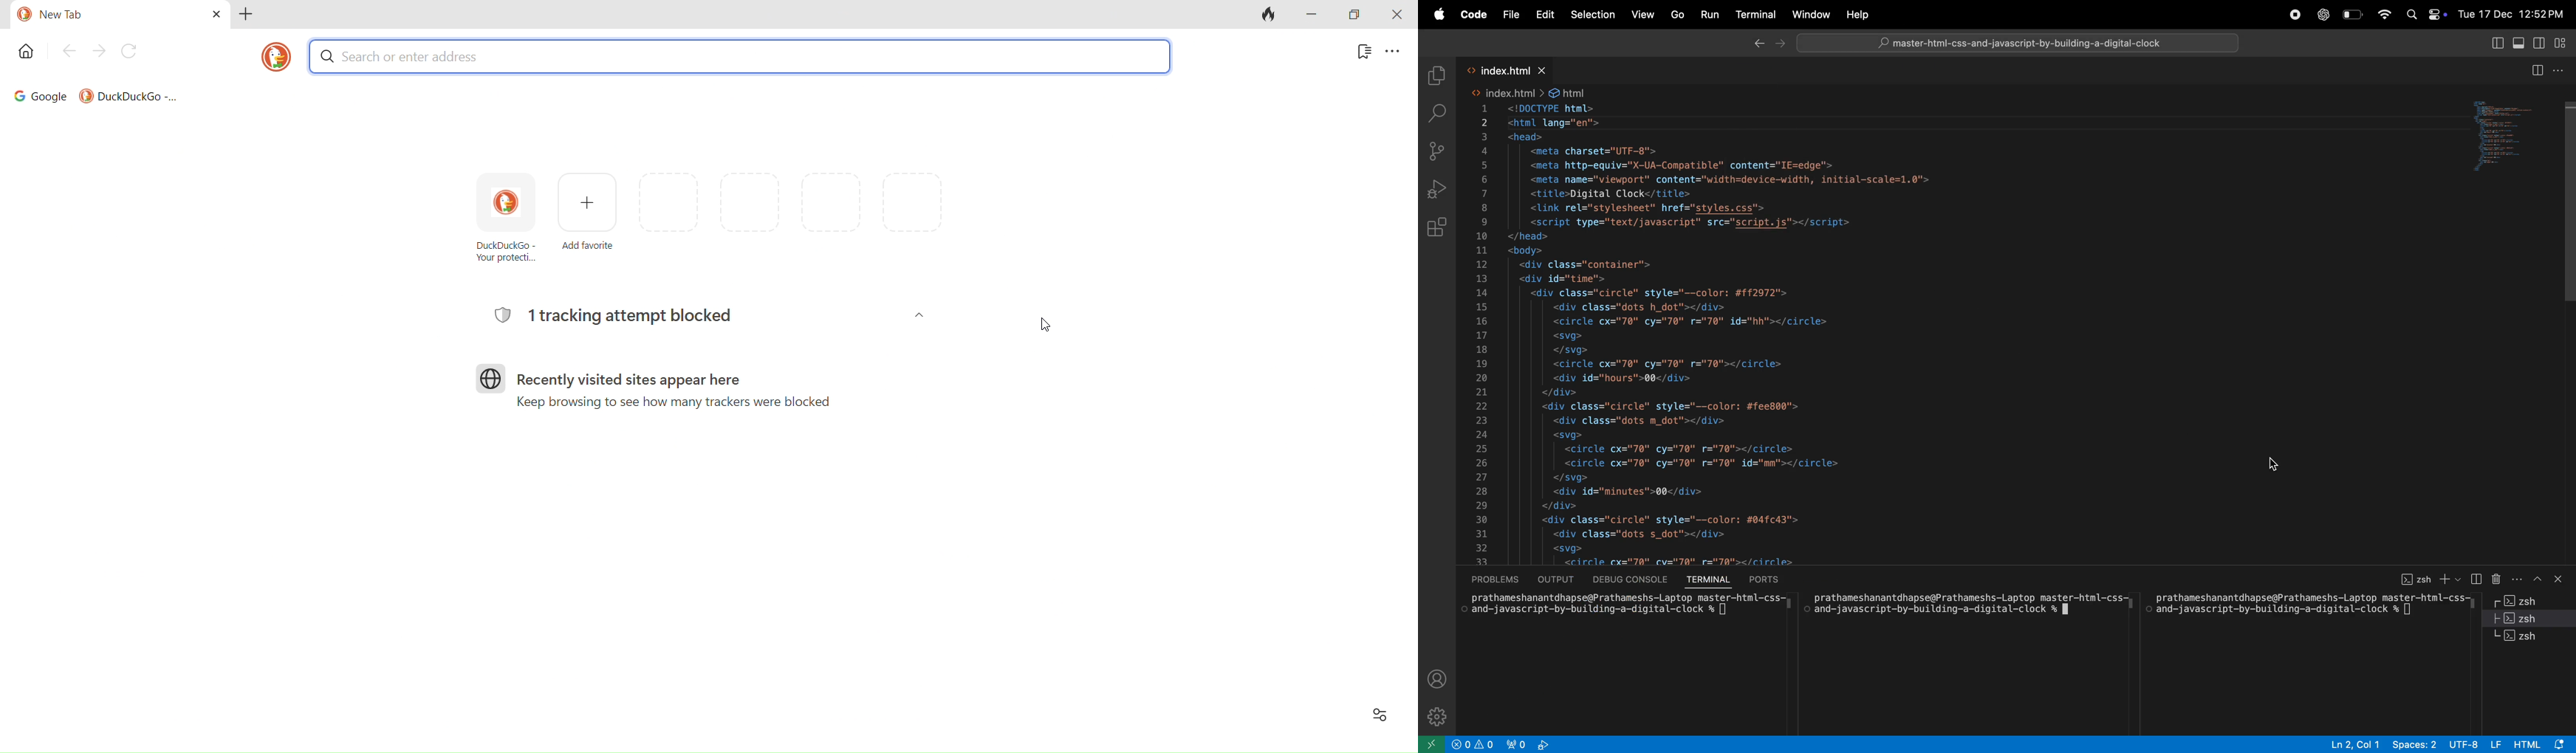 Image resolution: width=2576 pixels, height=756 pixels. What do you see at coordinates (1439, 187) in the screenshot?
I see `Run debug` at bounding box center [1439, 187].